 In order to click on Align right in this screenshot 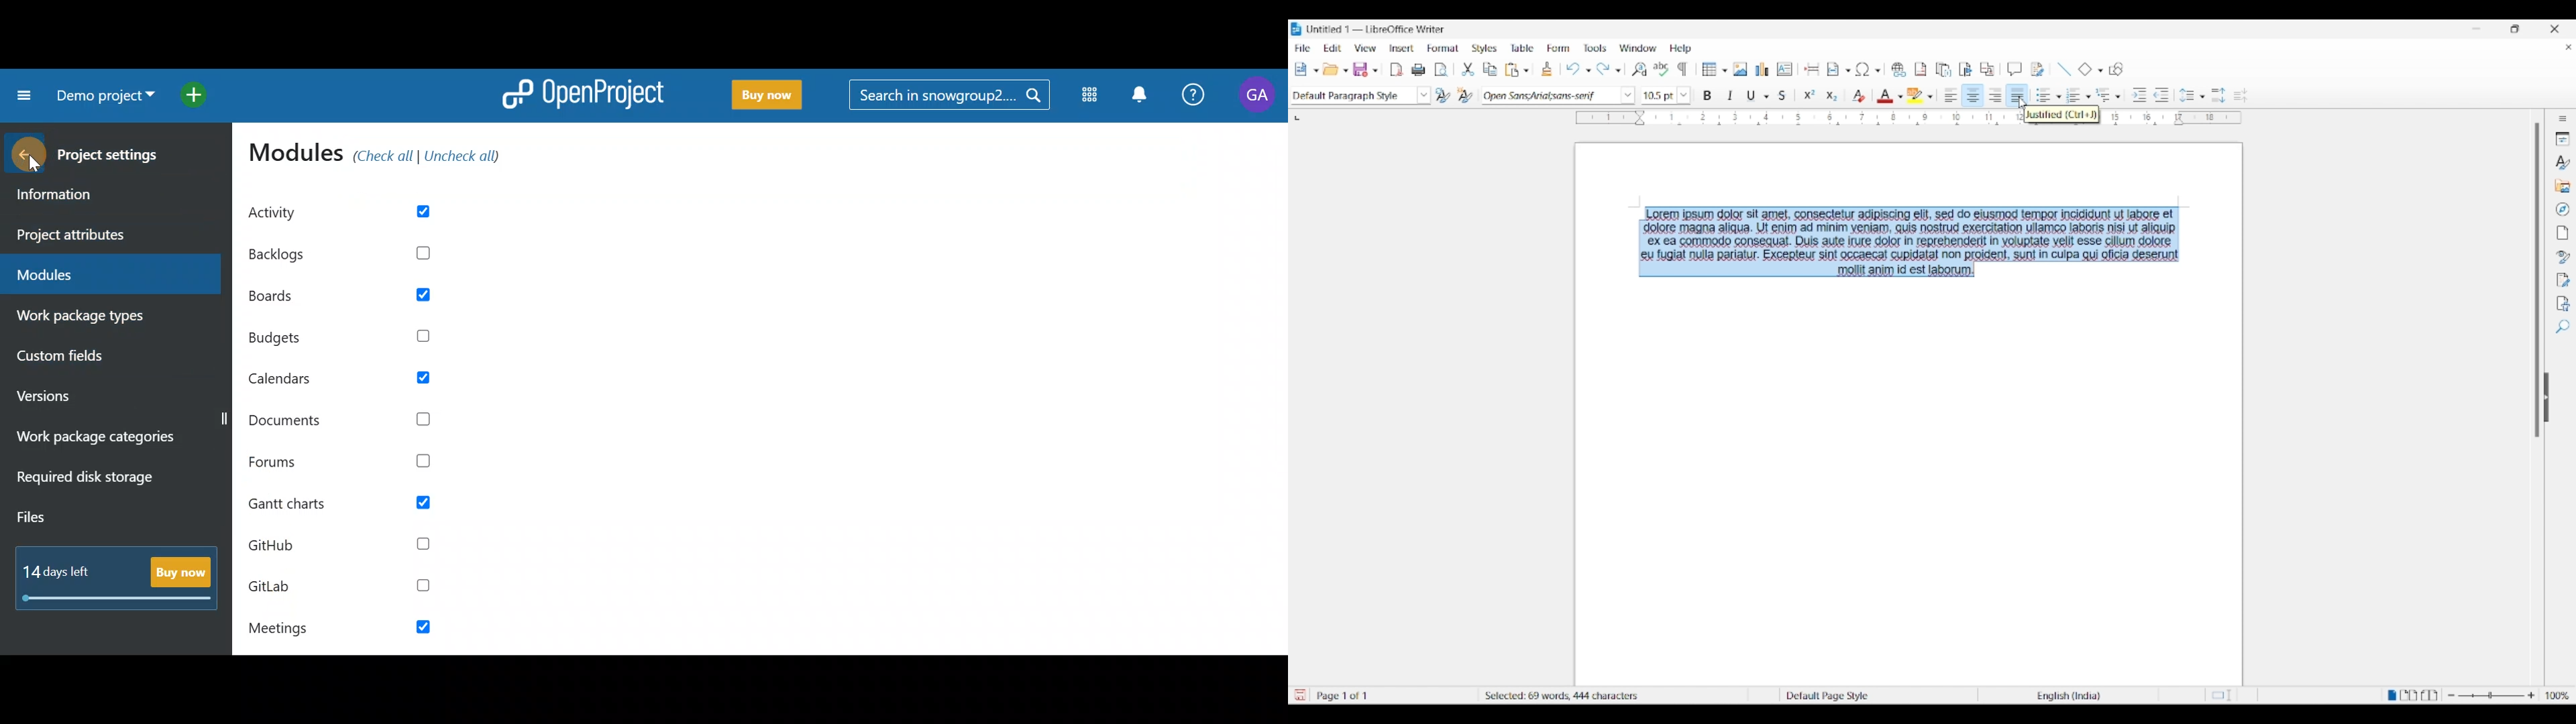, I will do `click(1996, 95)`.